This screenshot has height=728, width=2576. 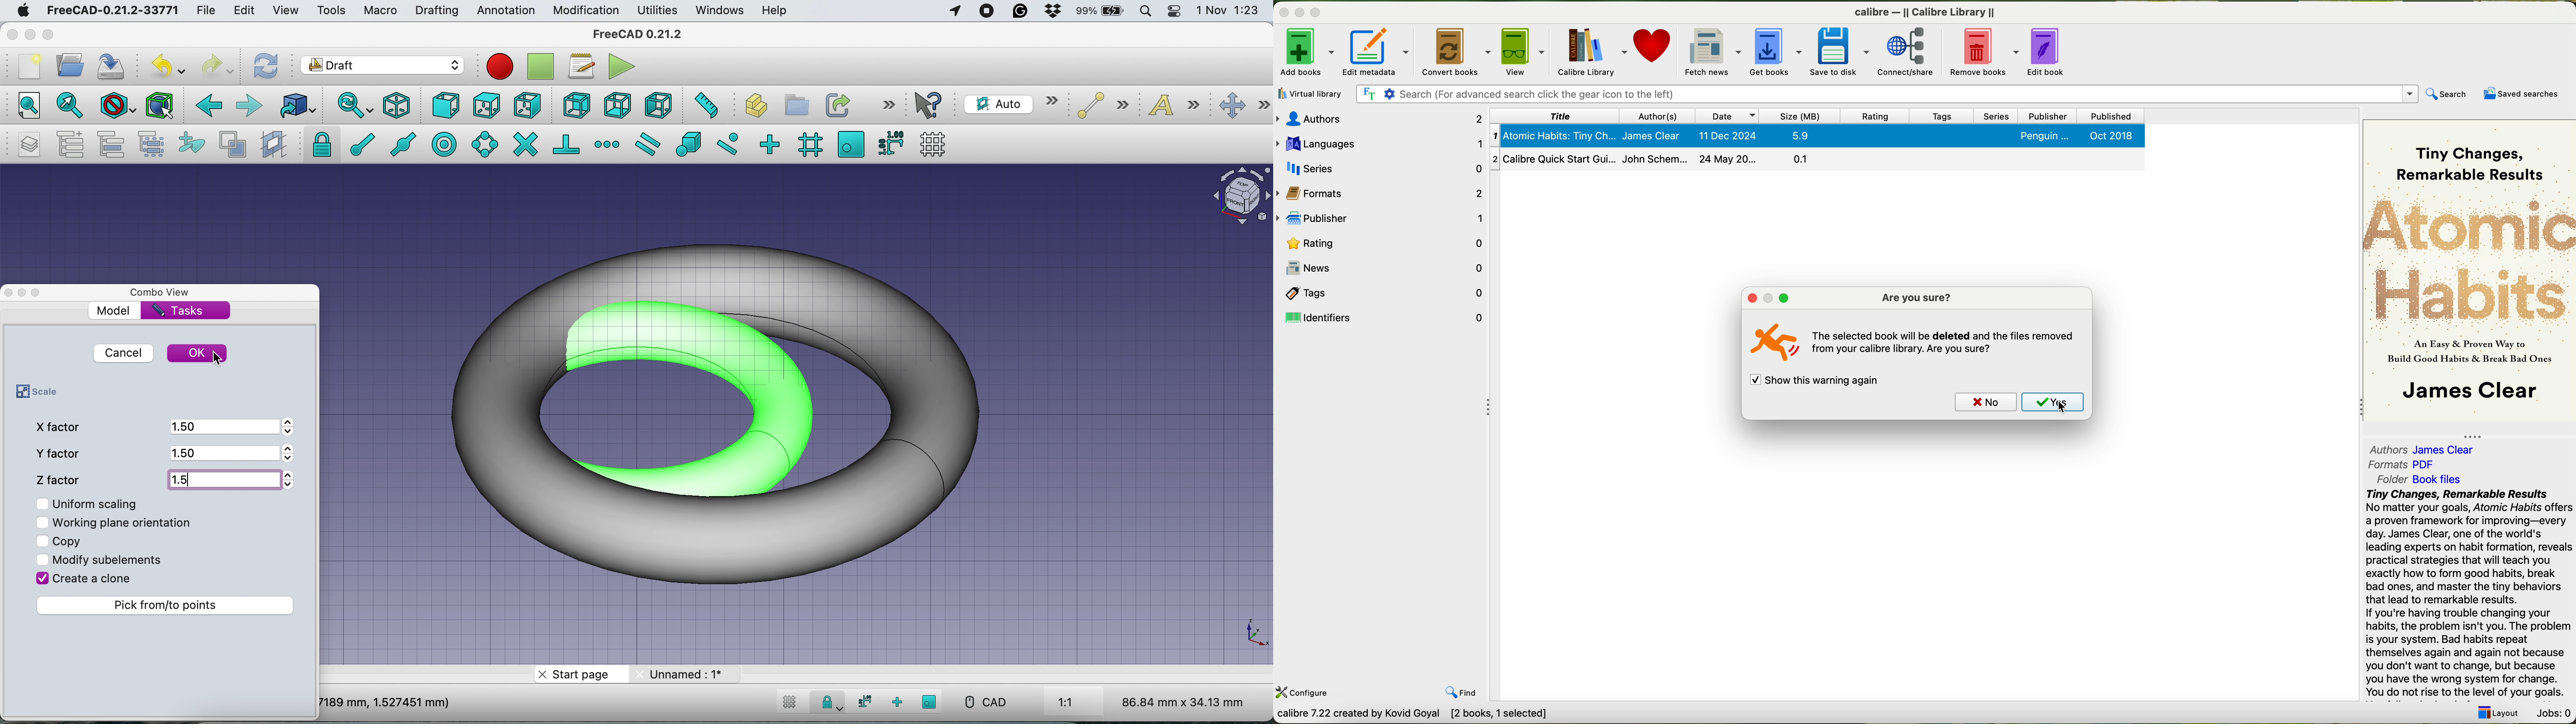 I want to click on snap dimensions, so click(x=863, y=702).